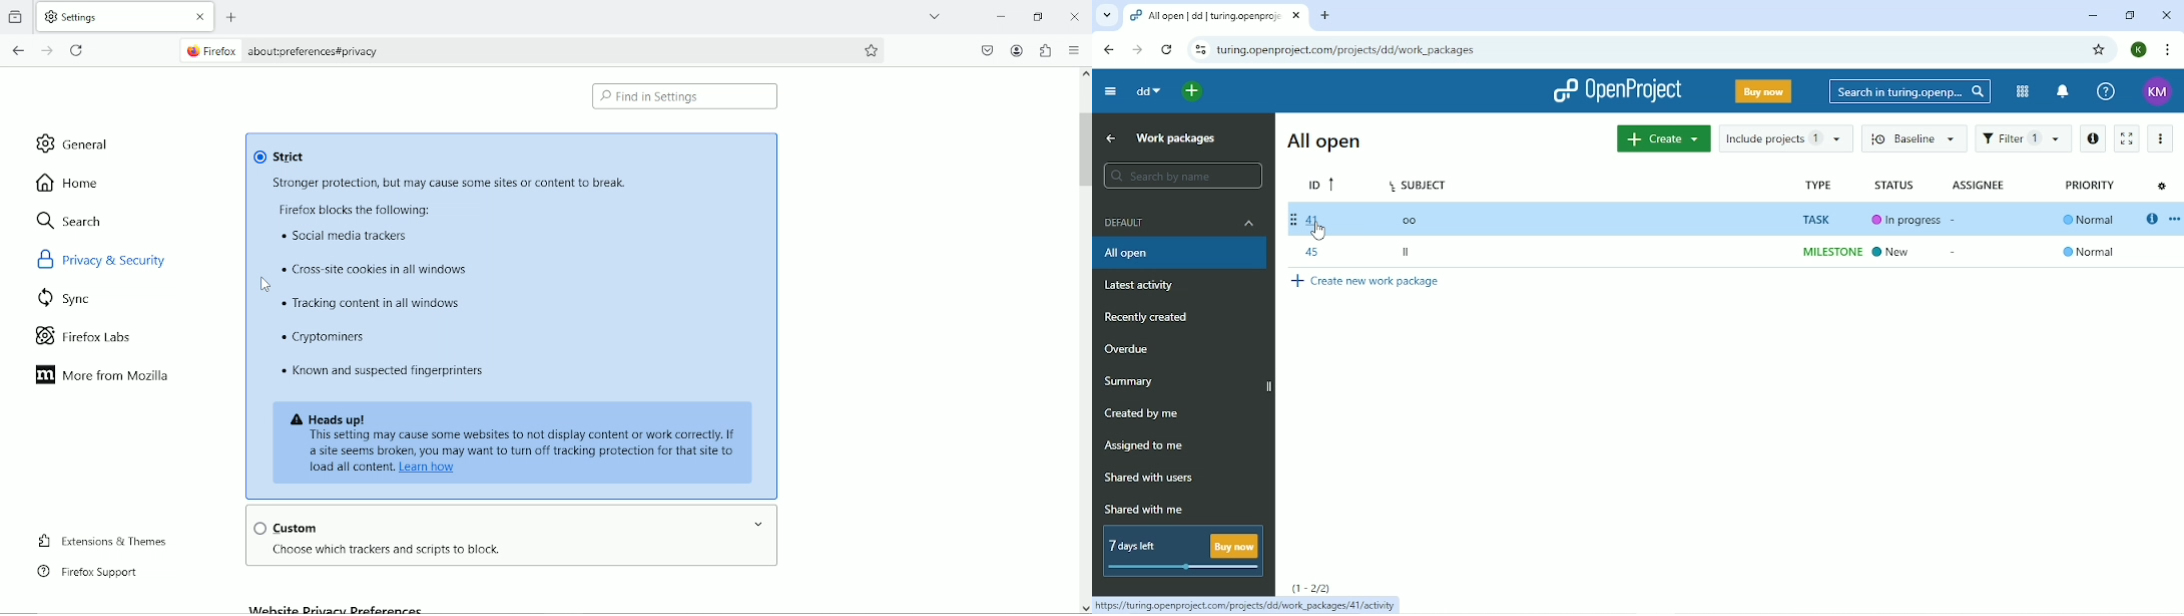  I want to click on Overdue, so click(1128, 350).